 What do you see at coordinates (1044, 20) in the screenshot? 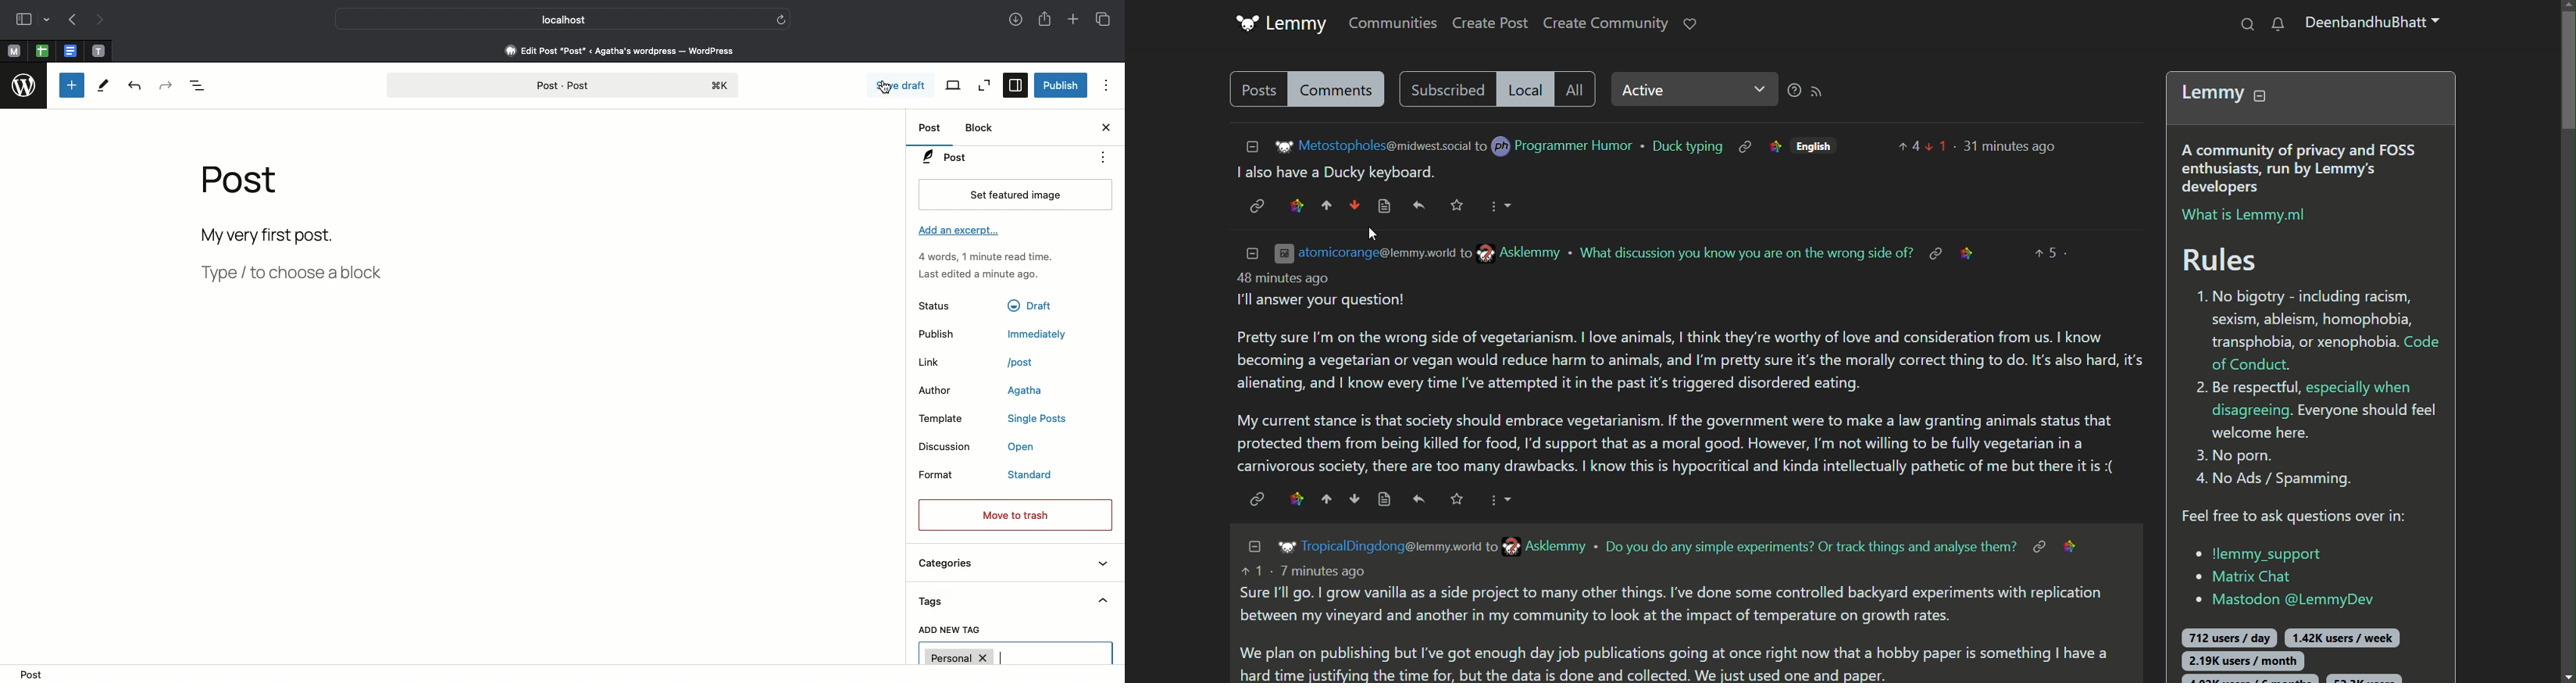
I see `Share` at bounding box center [1044, 20].